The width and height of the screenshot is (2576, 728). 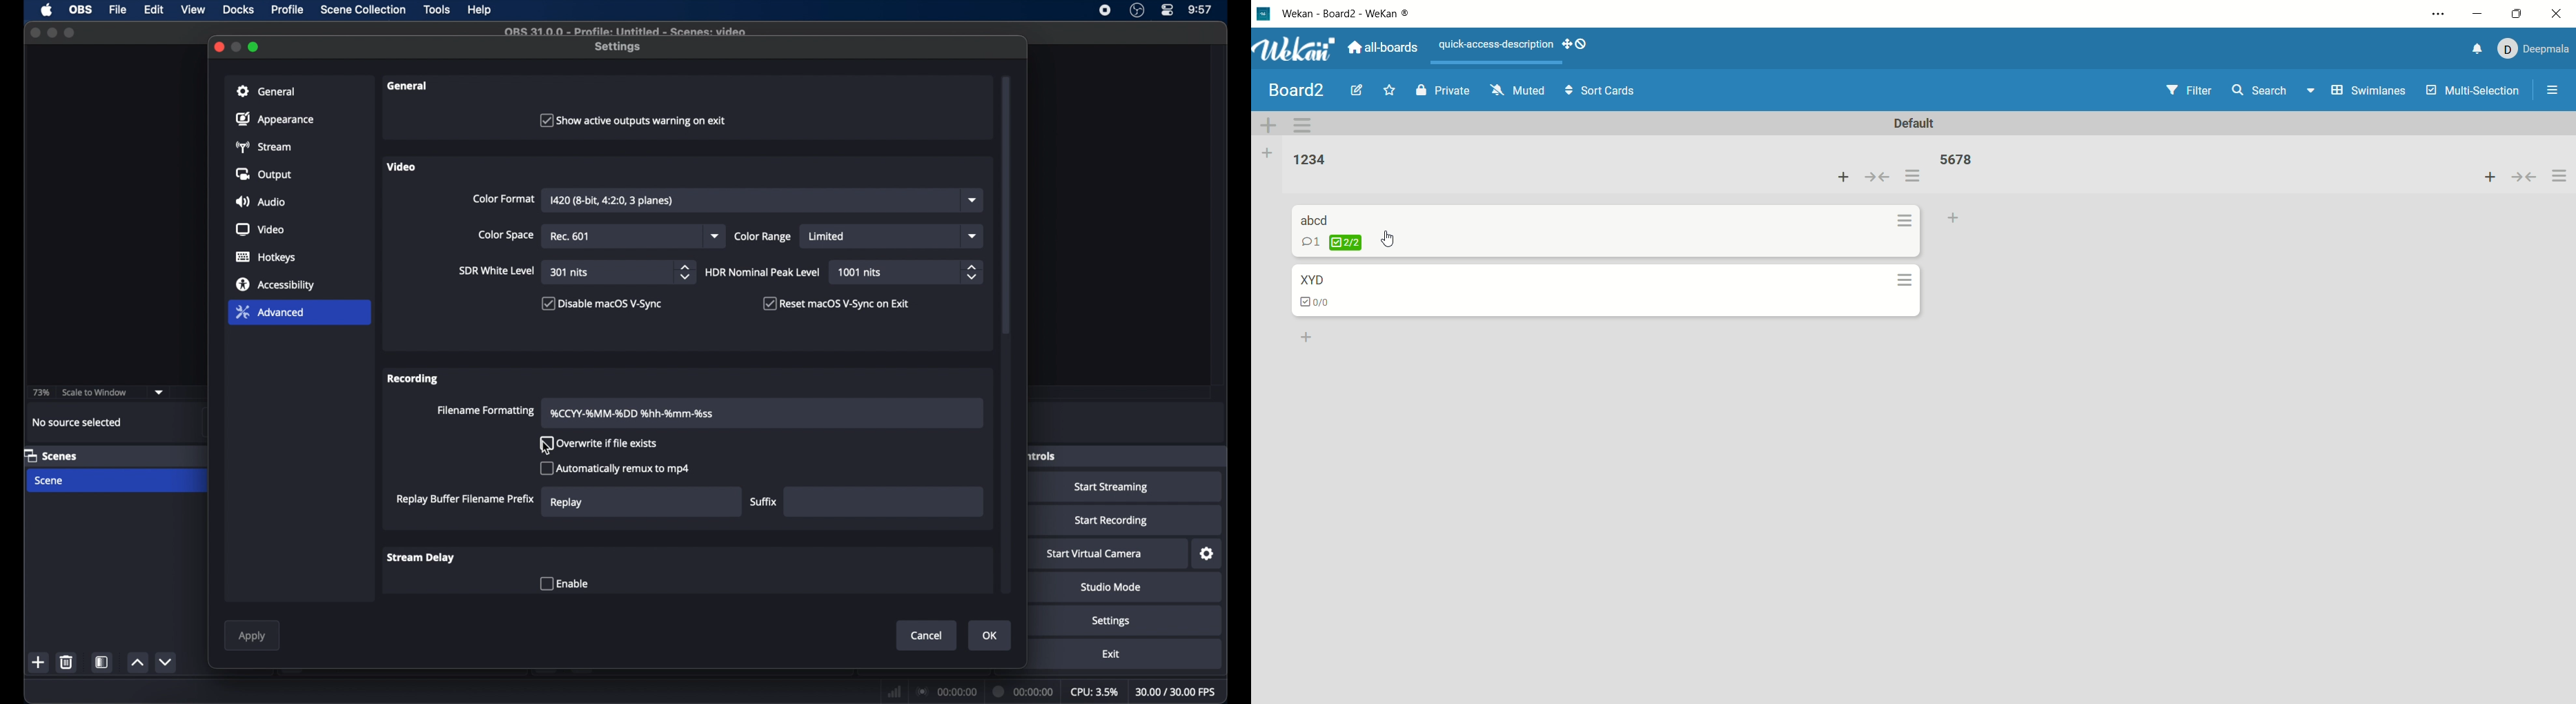 I want to click on 301 nits, so click(x=570, y=272).